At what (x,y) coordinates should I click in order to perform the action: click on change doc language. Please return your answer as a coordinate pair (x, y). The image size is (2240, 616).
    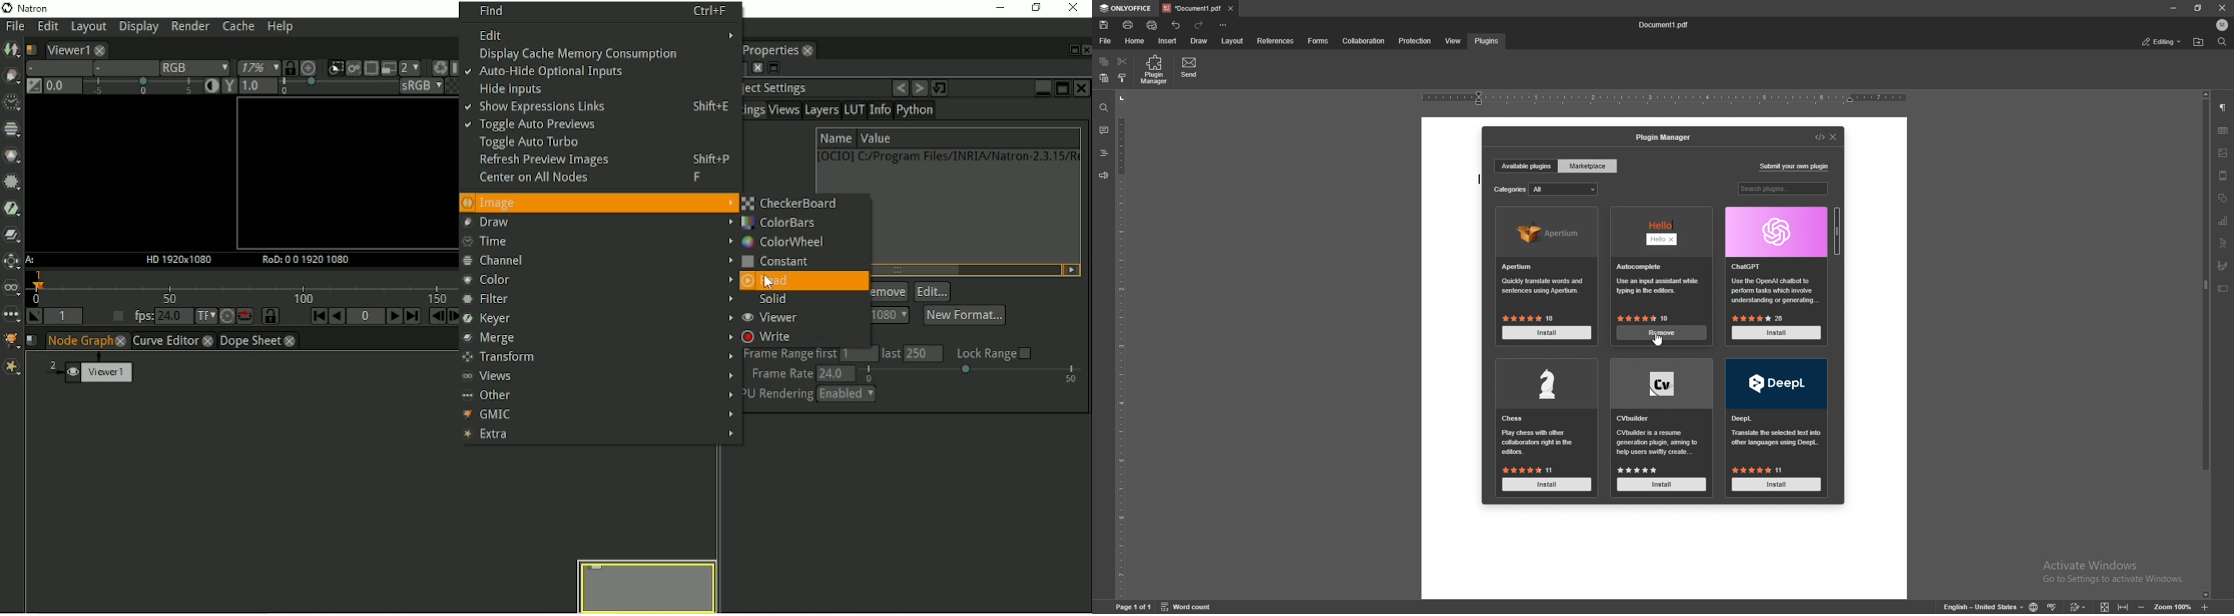
    Looking at the image, I should click on (2034, 606).